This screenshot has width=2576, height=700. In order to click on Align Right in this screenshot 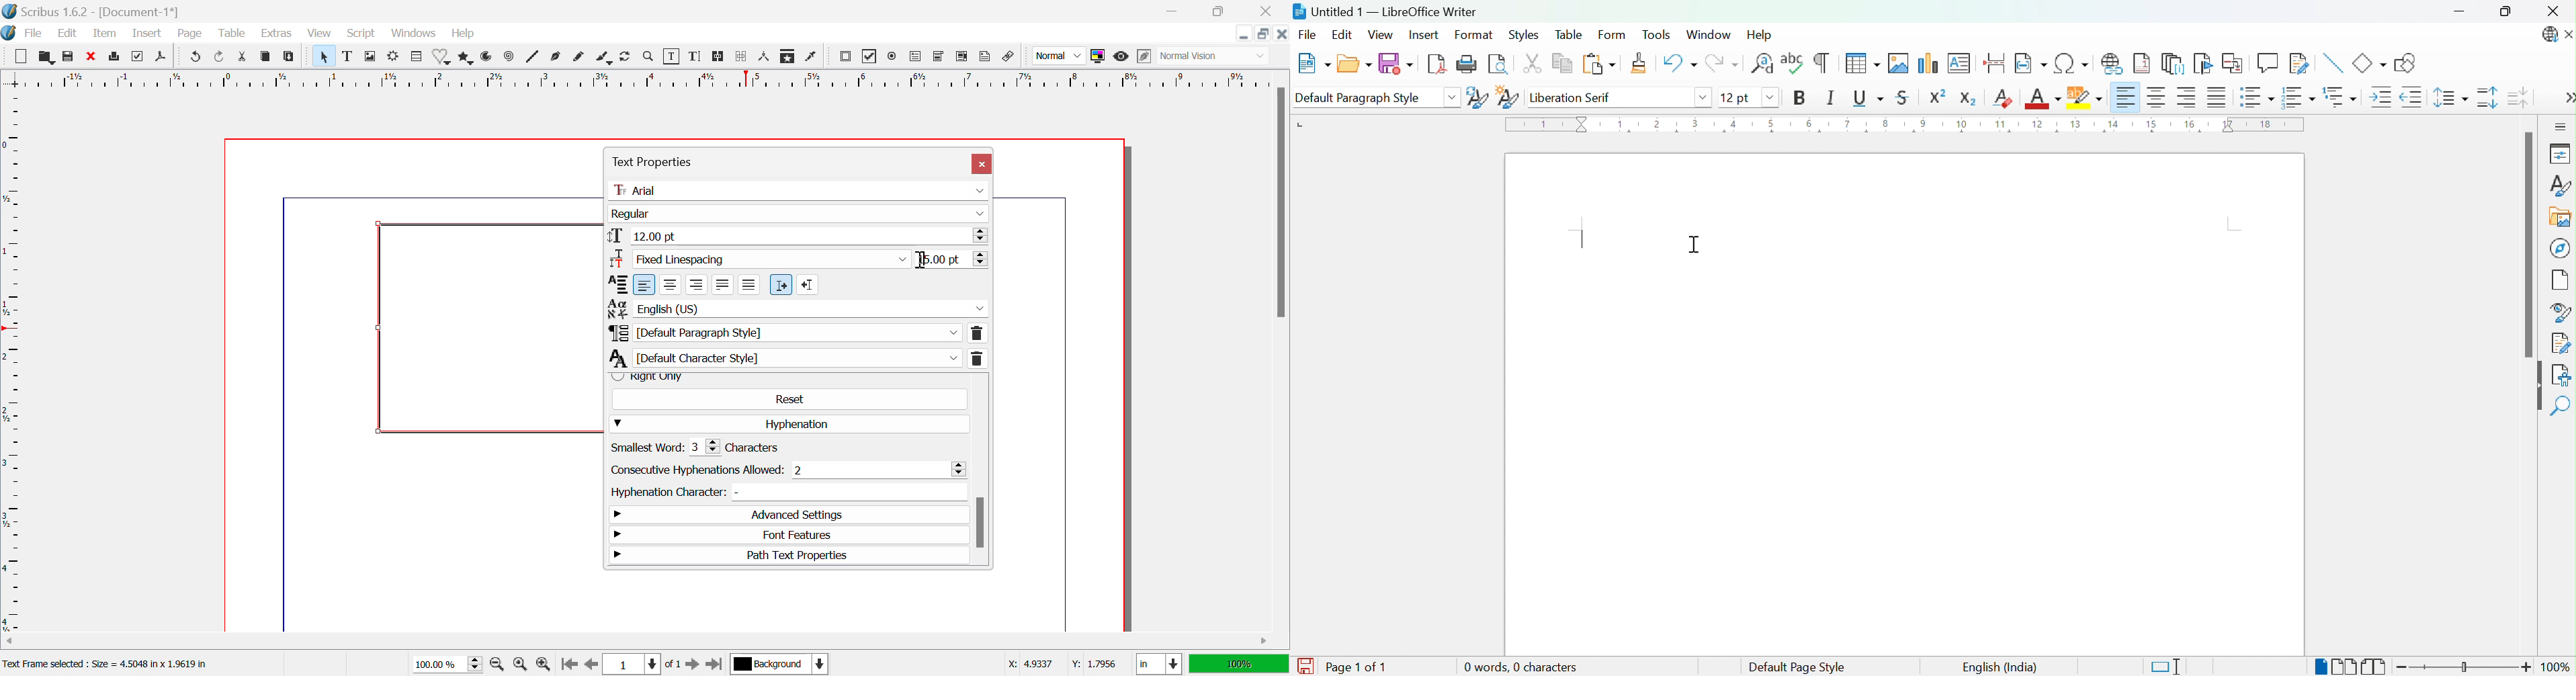, I will do `click(2187, 98)`.